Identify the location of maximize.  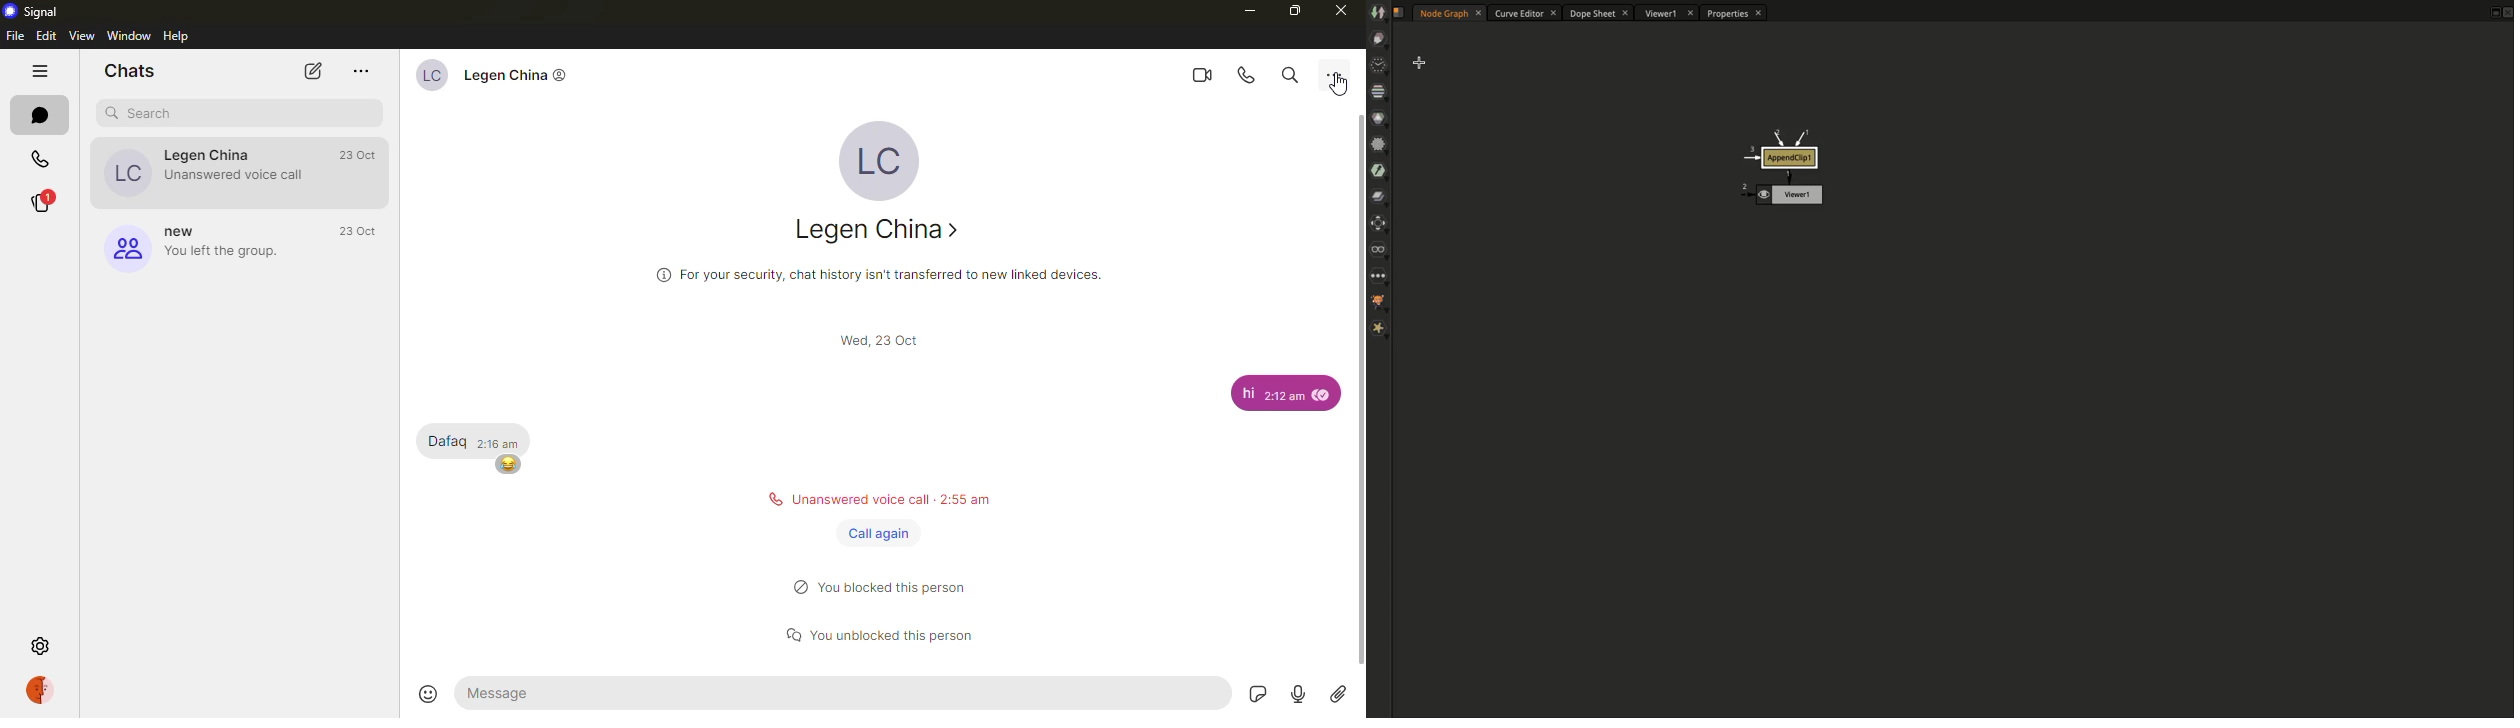
(1293, 9).